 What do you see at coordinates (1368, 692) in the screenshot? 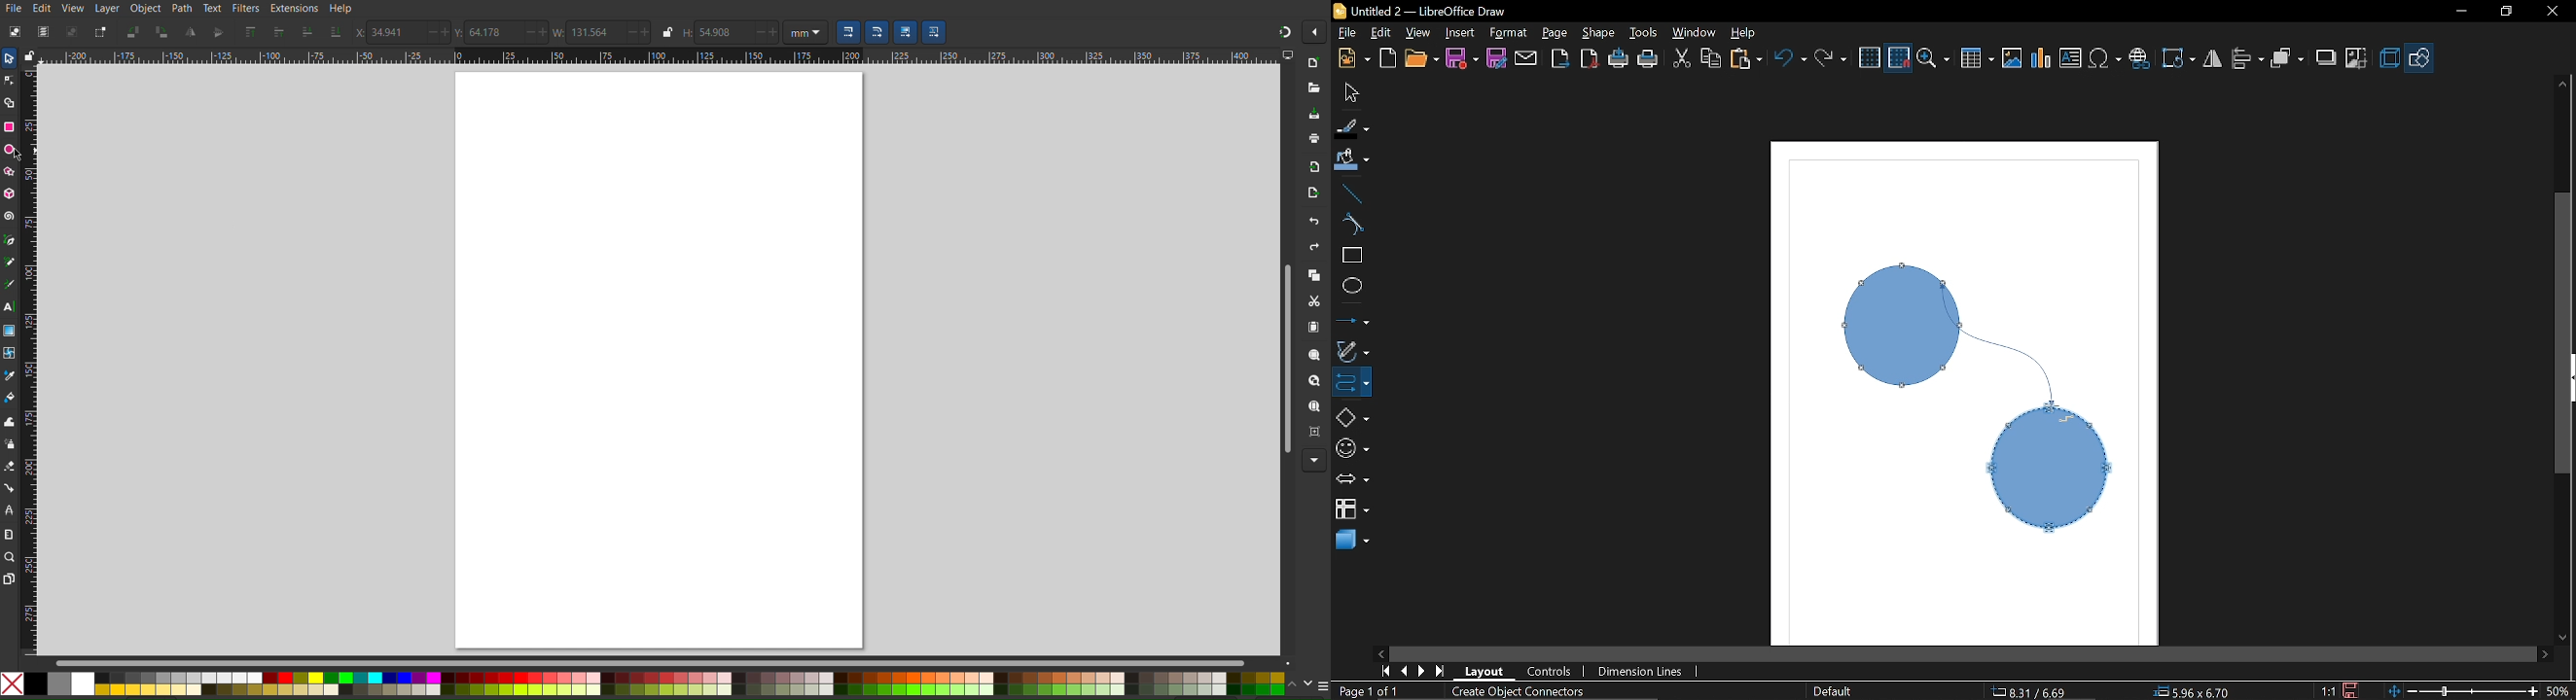
I see `Current page` at bounding box center [1368, 692].